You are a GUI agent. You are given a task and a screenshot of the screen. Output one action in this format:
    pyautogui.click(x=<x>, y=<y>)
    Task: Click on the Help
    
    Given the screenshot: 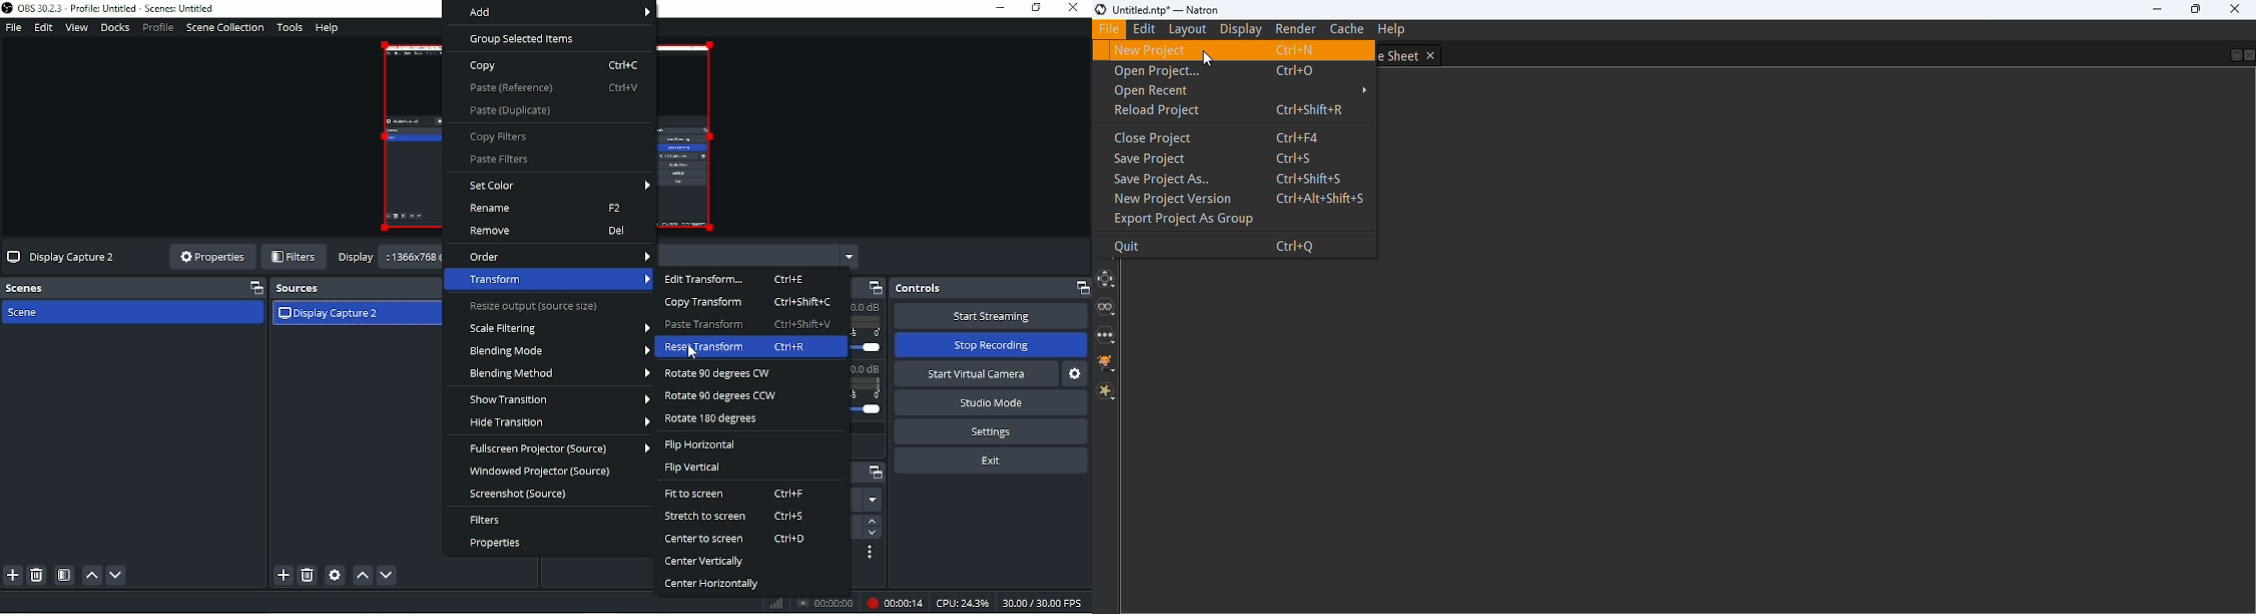 What is the action you would take?
    pyautogui.click(x=327, y=29)
    